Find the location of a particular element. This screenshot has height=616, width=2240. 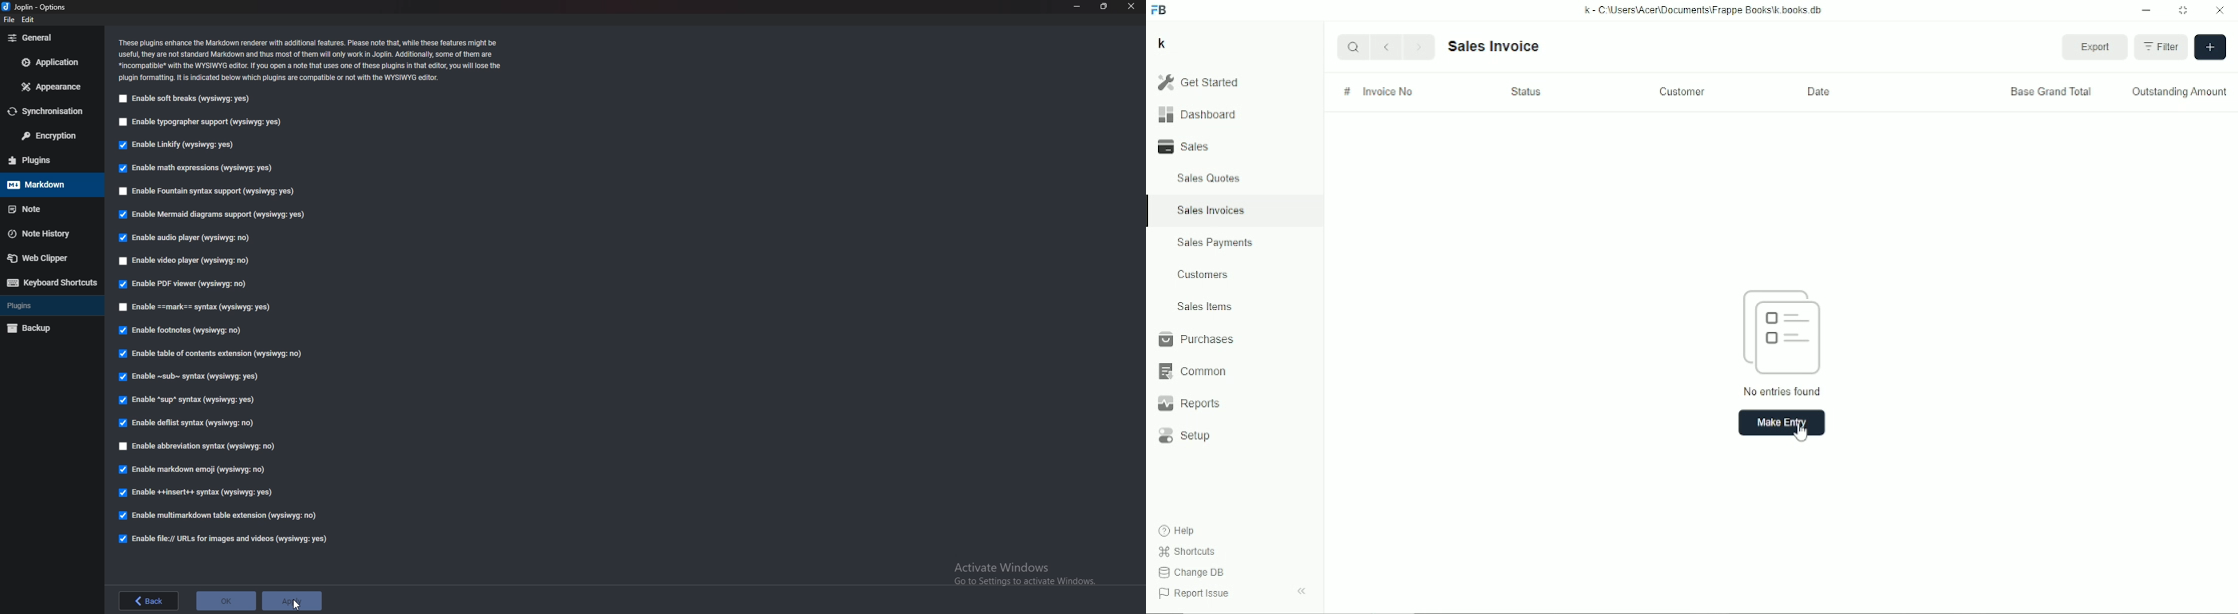

Enable linkify is located at coordinates (180, 144).